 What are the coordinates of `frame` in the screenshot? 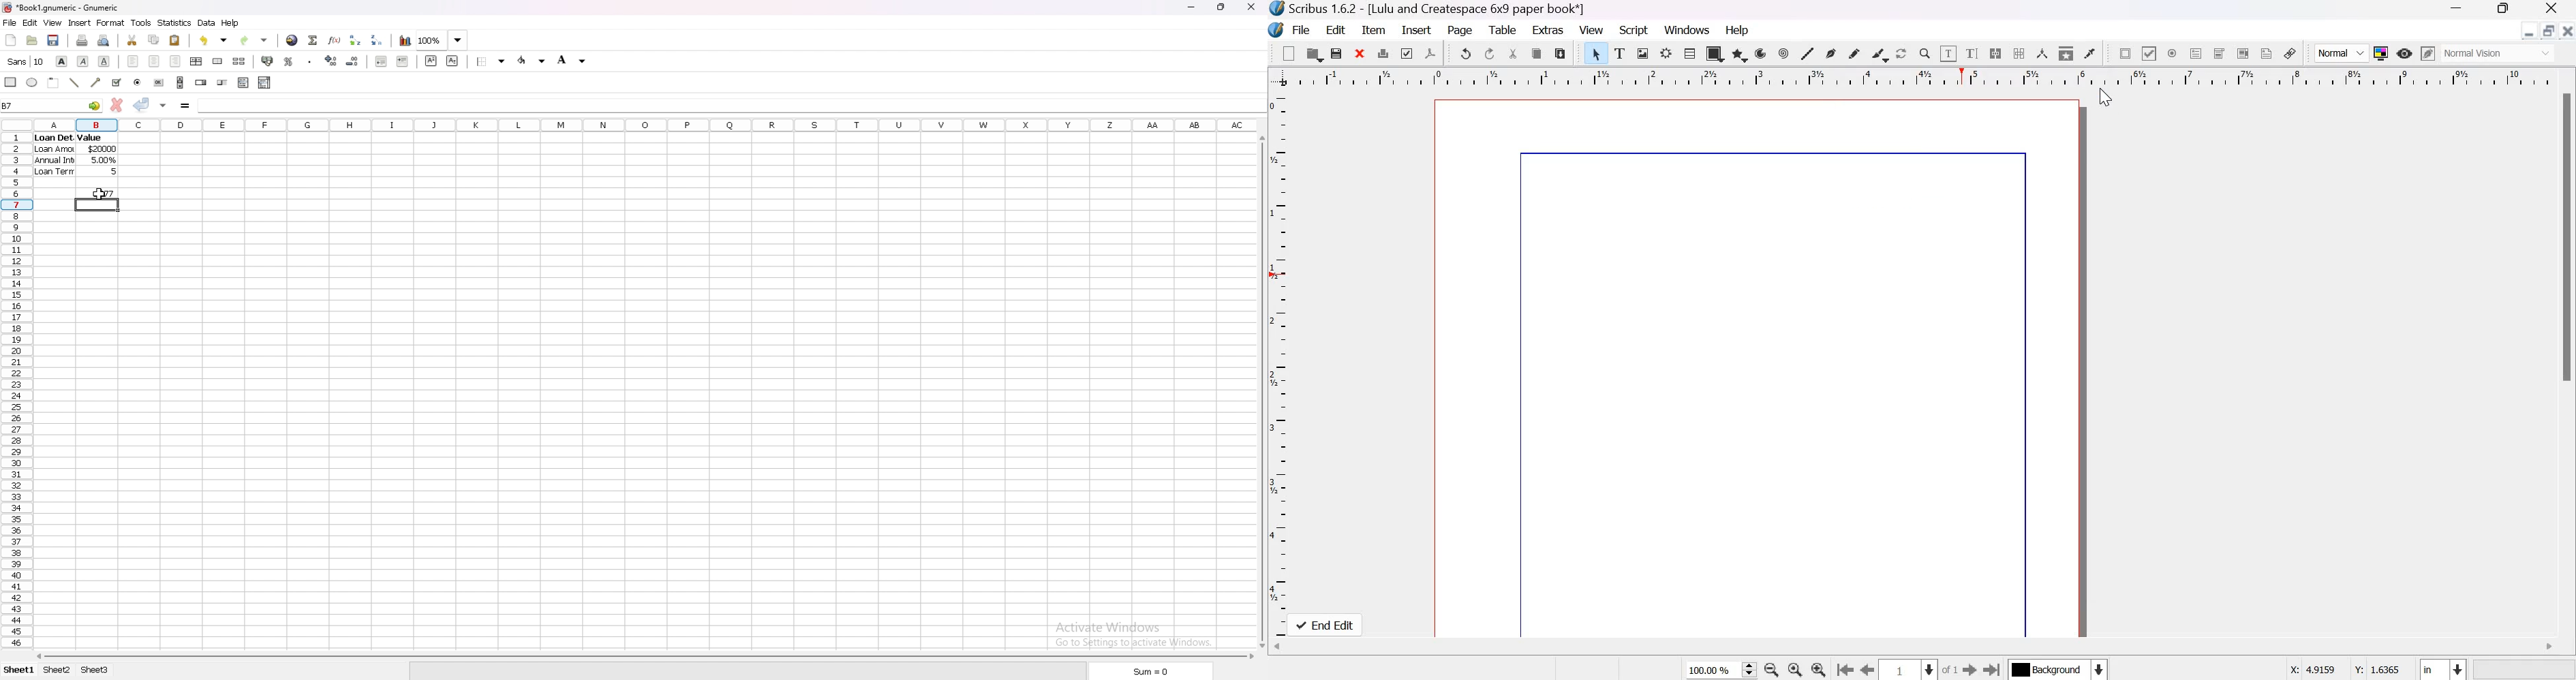 It's located at (54, 83).